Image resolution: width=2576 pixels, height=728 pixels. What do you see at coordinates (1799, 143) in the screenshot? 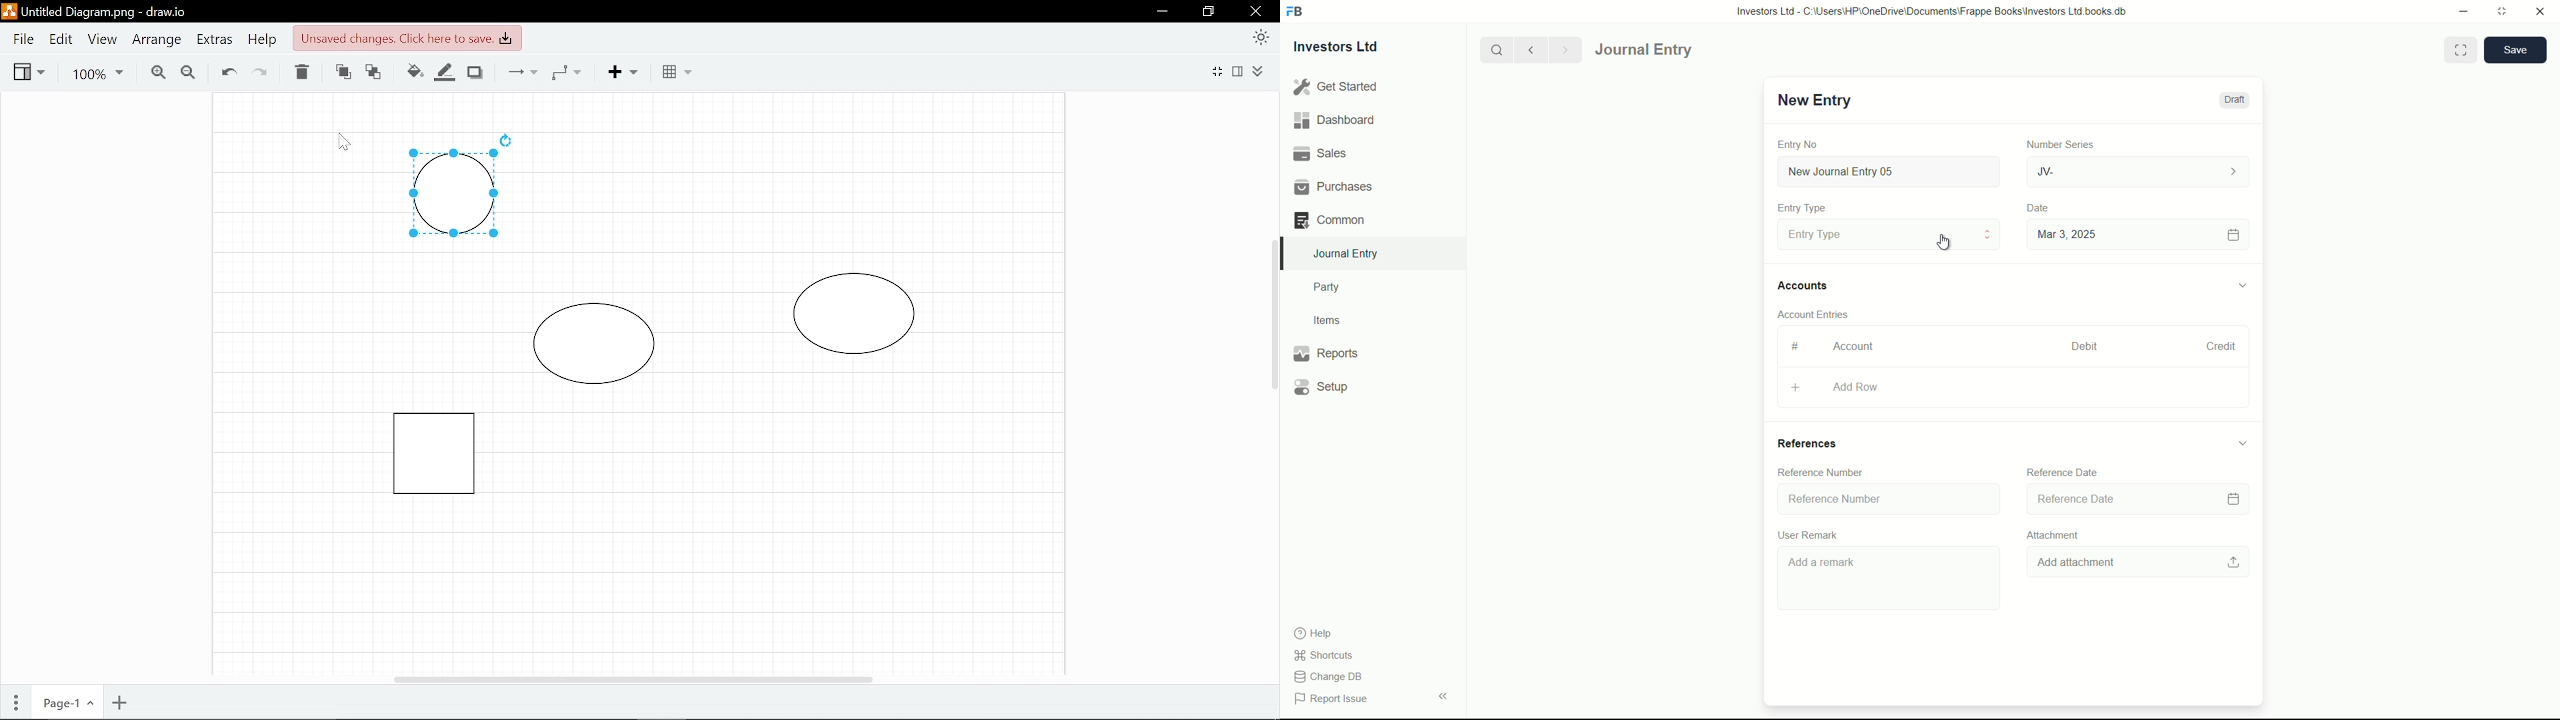
I see `Entry No` at bounding box center [1799, 143].